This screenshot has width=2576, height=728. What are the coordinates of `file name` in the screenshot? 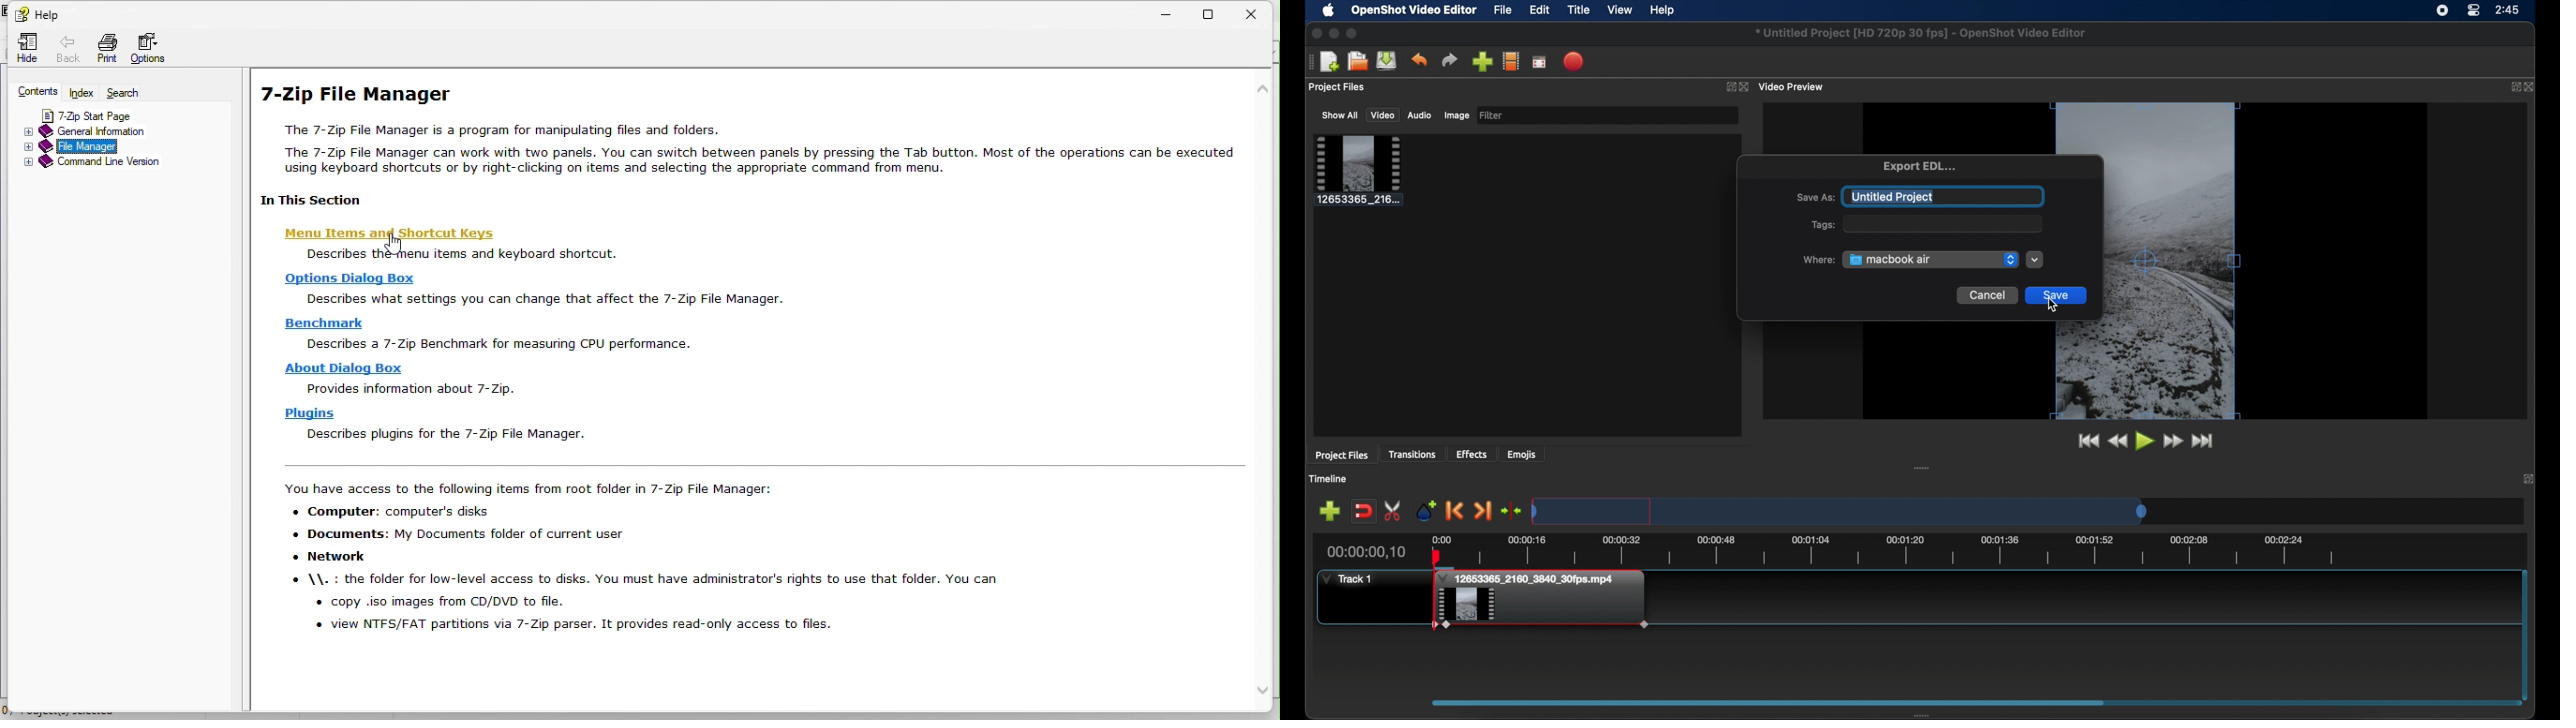 It's located at (1923, 33).